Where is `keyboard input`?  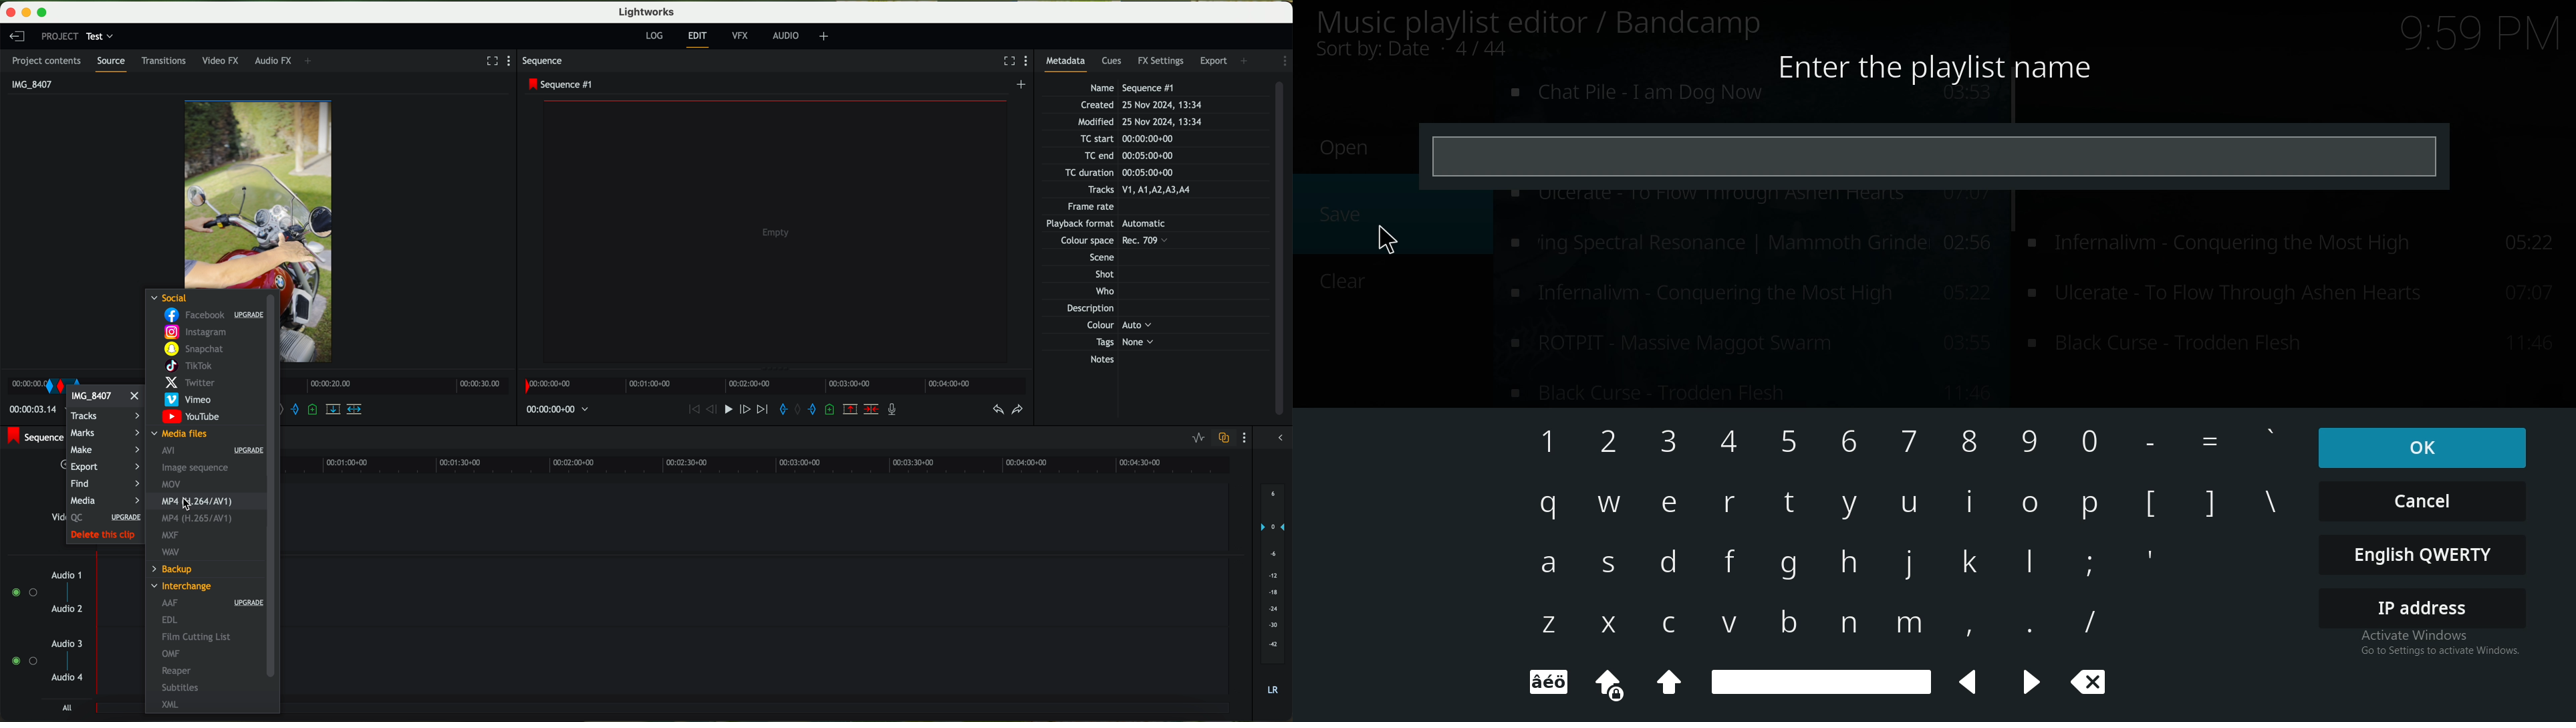
keyboard input is located at coordinates (1789, 439).